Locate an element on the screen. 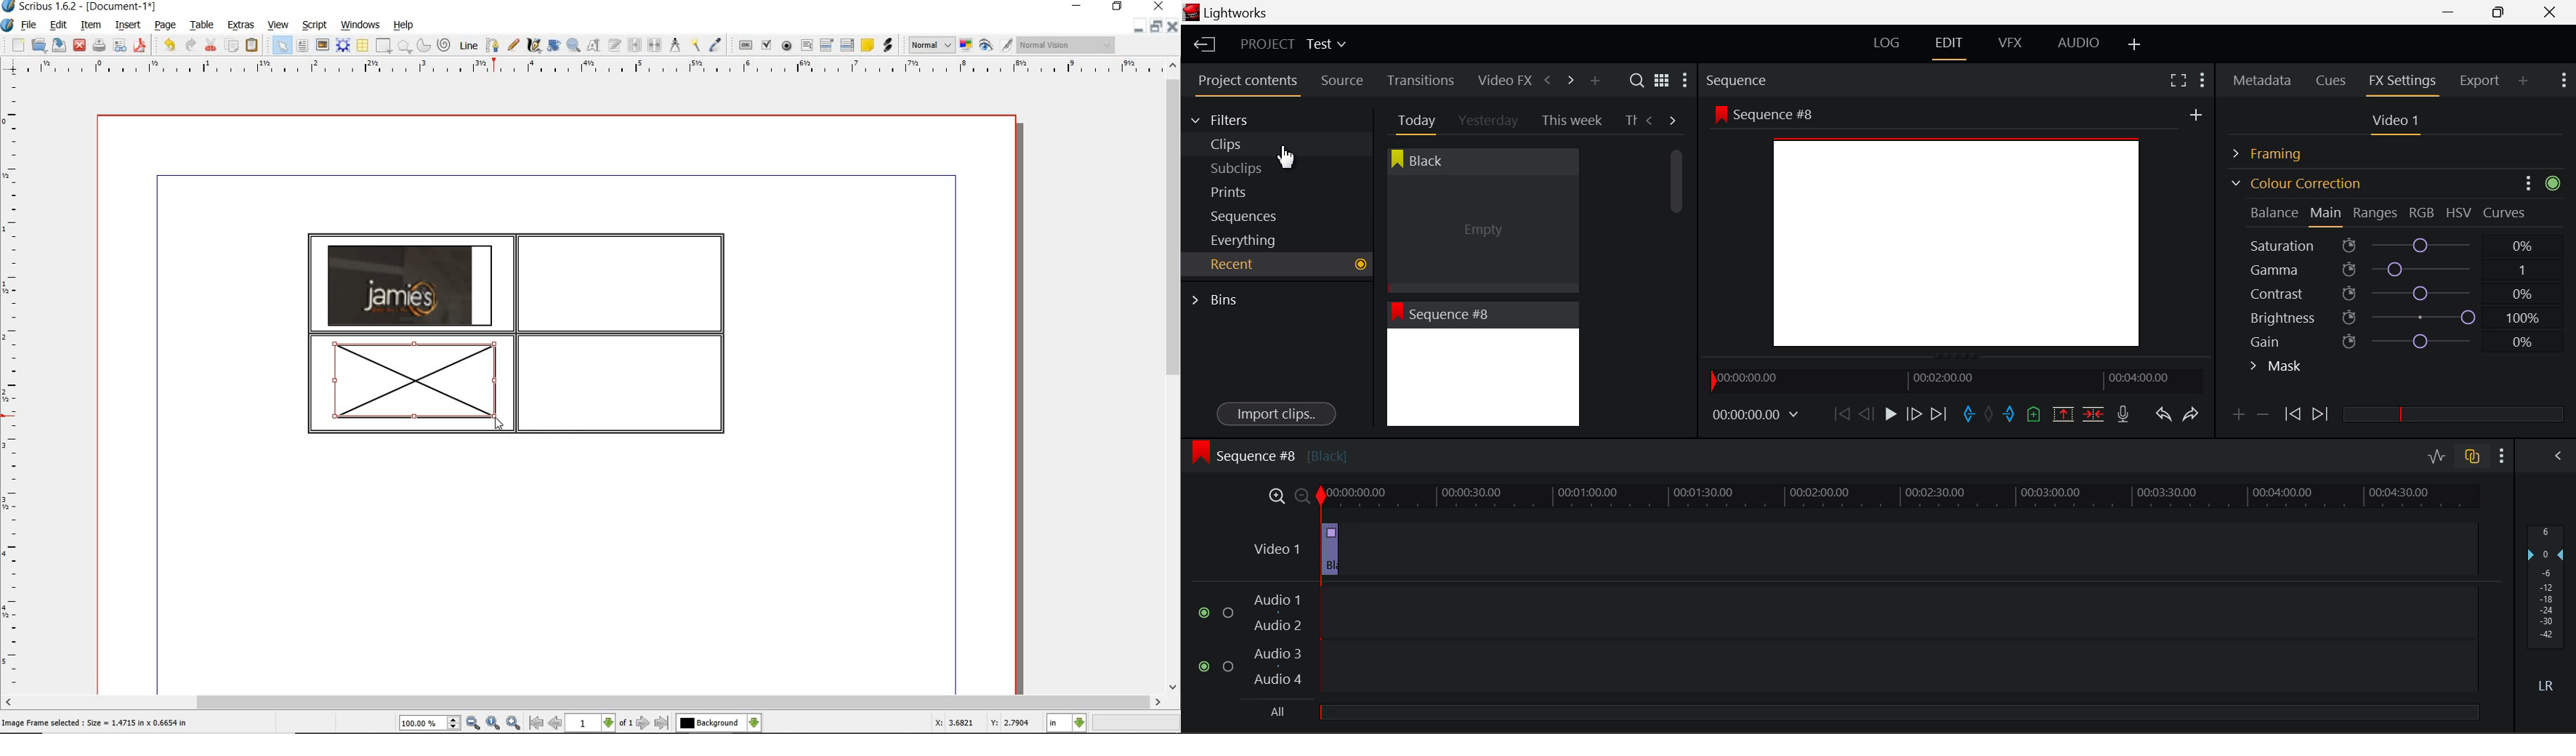 The image size is (2576, 756). text annotation is located at coordinates (868, 46).